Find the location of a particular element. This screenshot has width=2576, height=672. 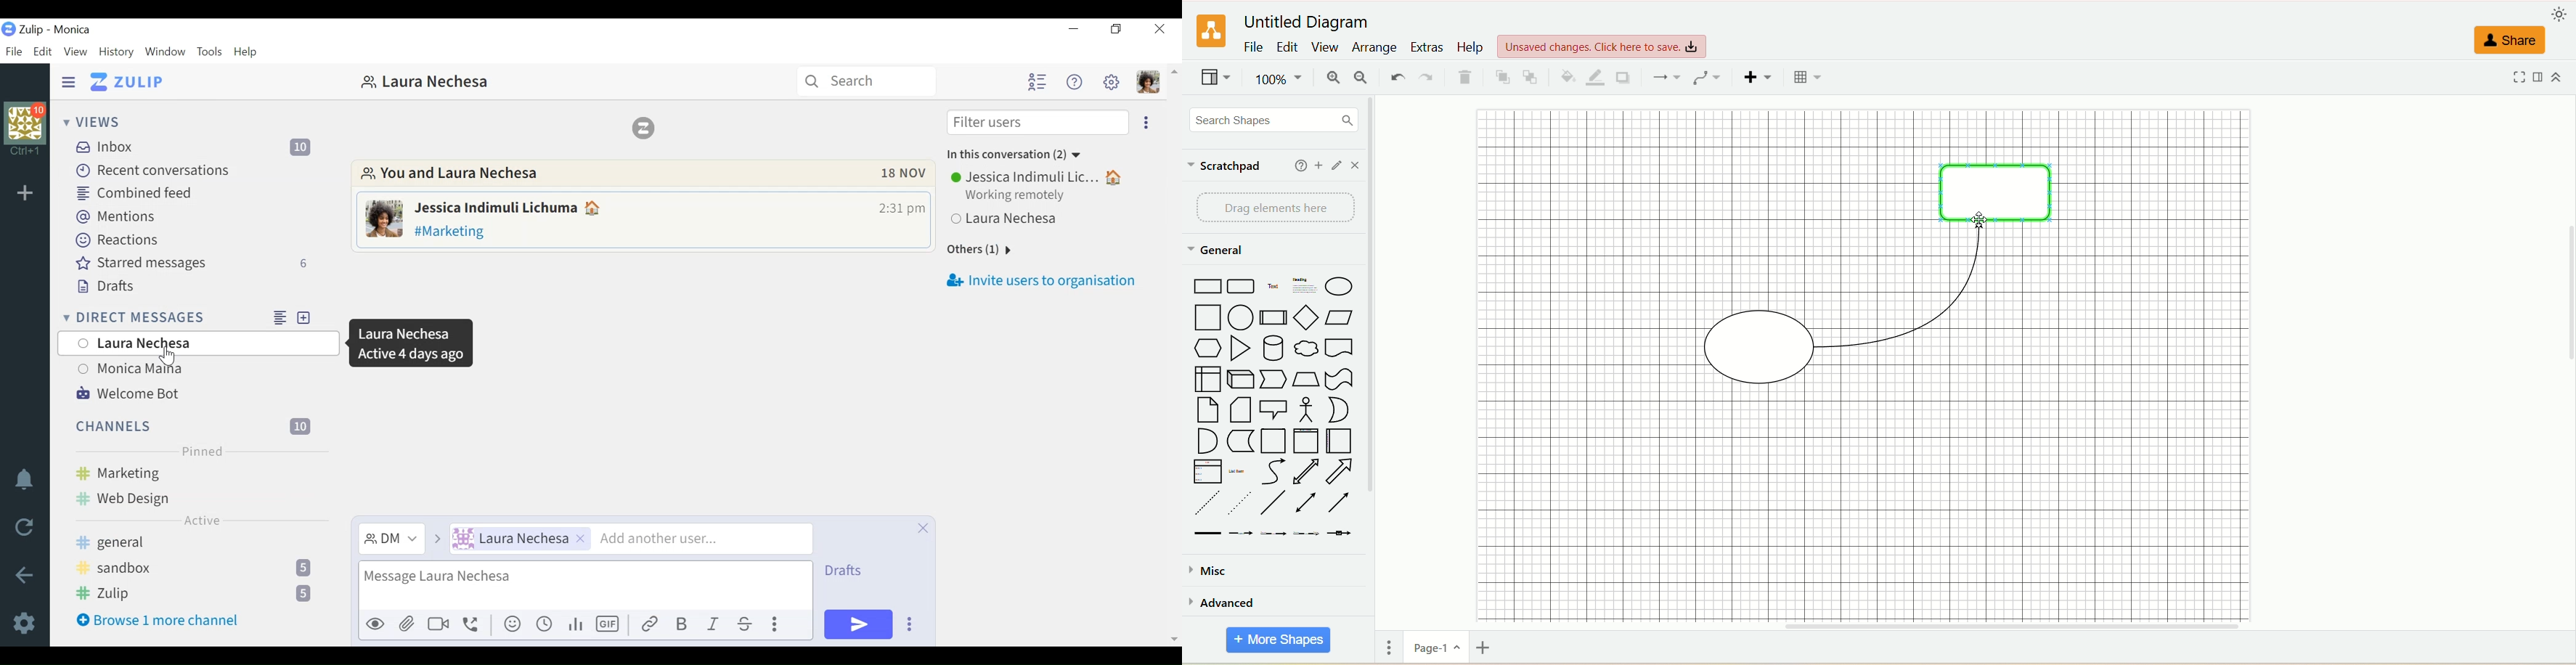

Composeactions is located at coordinates (777, 623).